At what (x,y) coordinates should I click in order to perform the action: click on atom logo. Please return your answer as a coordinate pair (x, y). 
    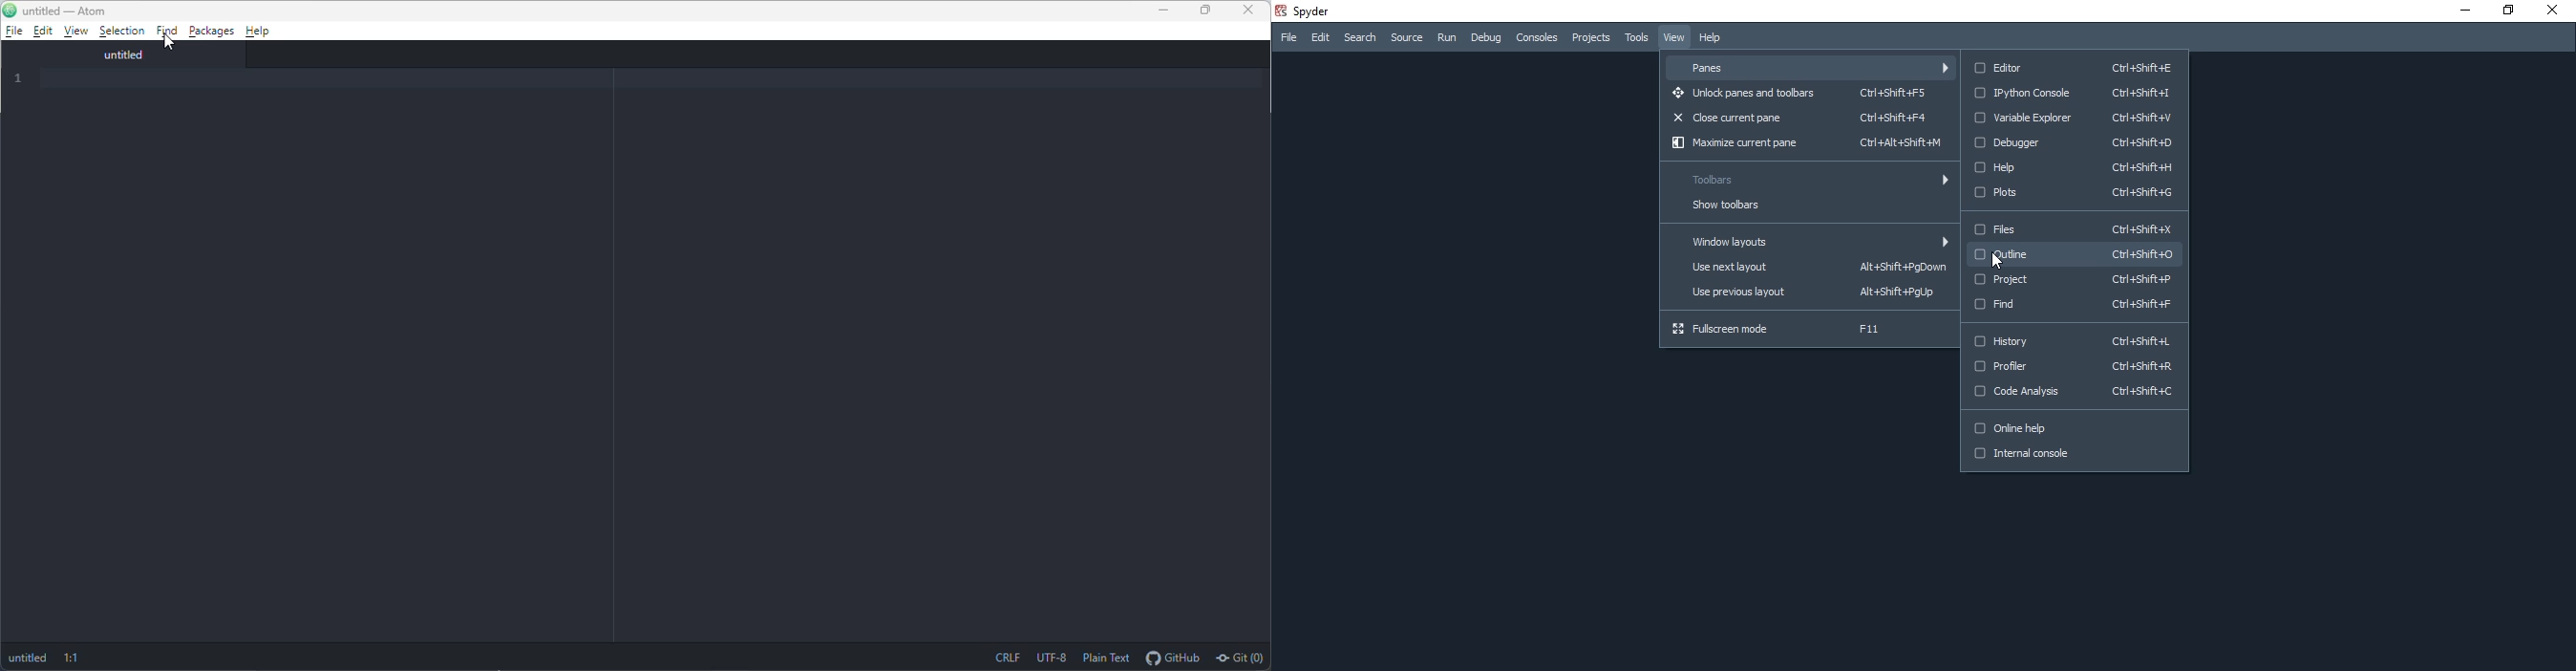
    Looking at the image, I should click on (12, 10).